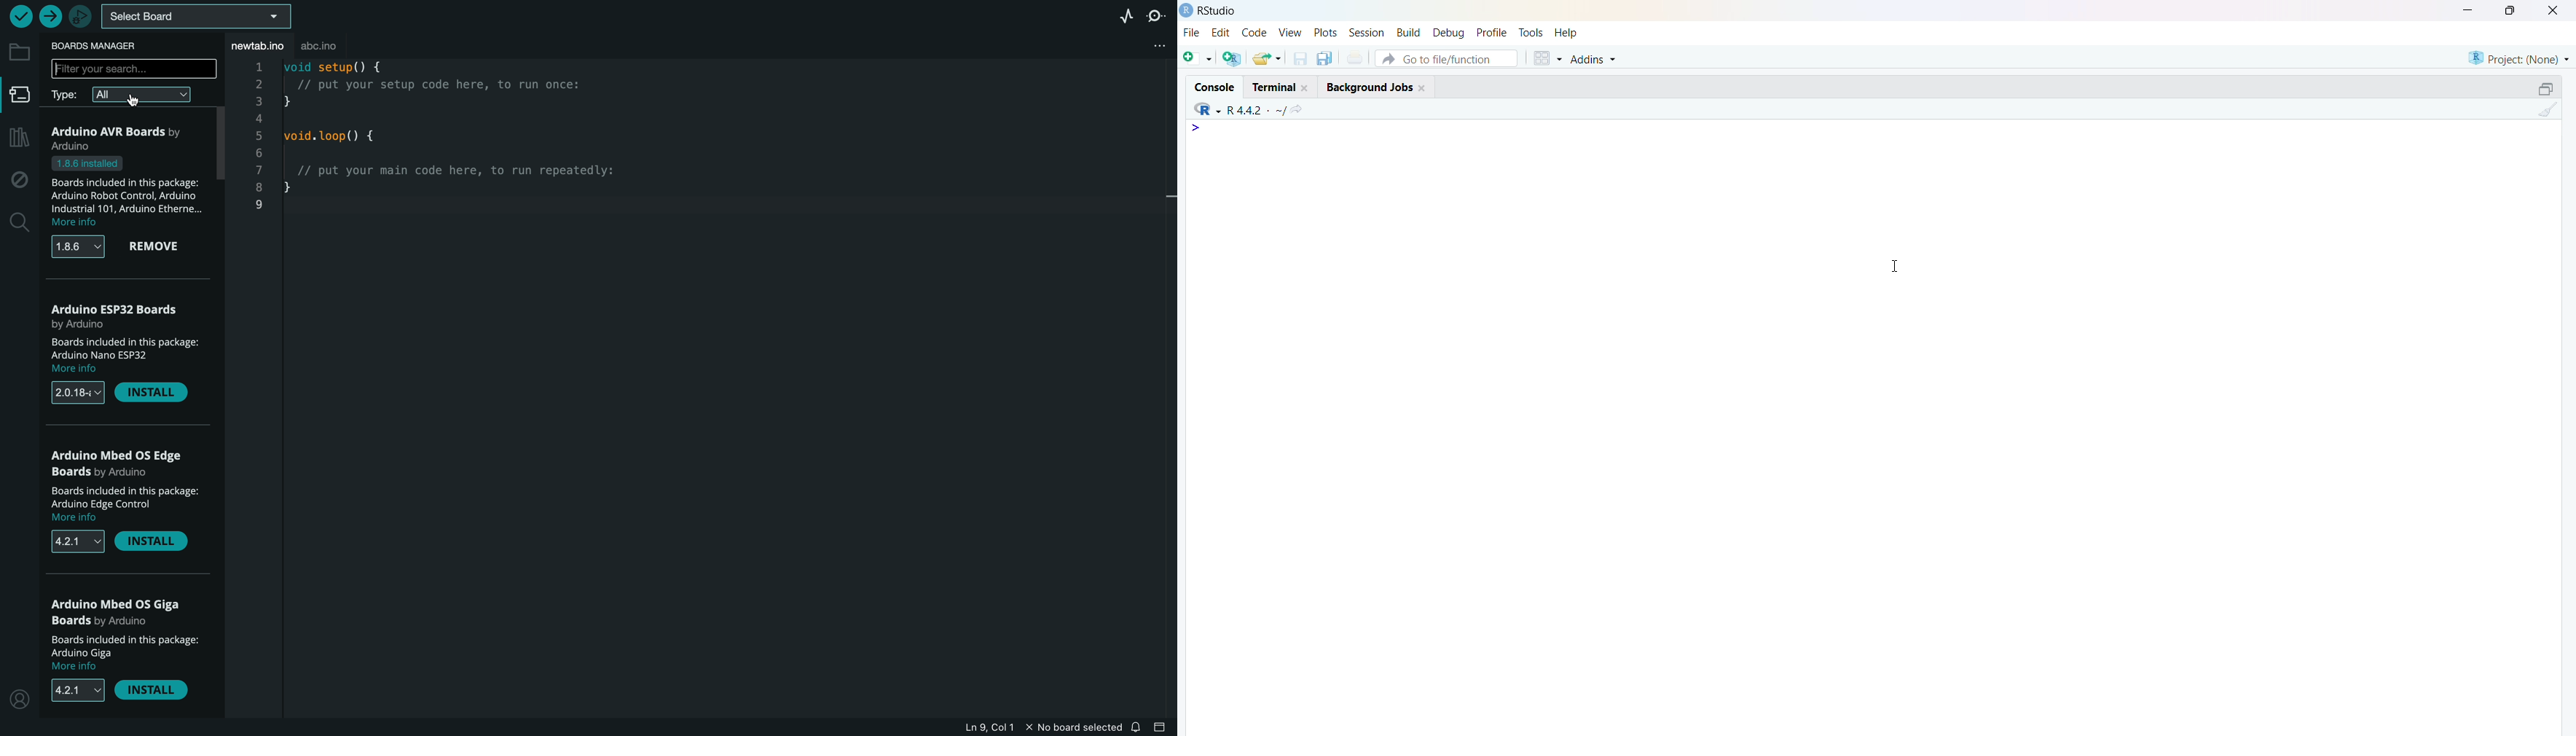 The height and width of the screenshot is (756, 2576). What do you see at coordinates (1199, 58) in the screenshot?
I see `open file` at bounding box center [1199, 58].